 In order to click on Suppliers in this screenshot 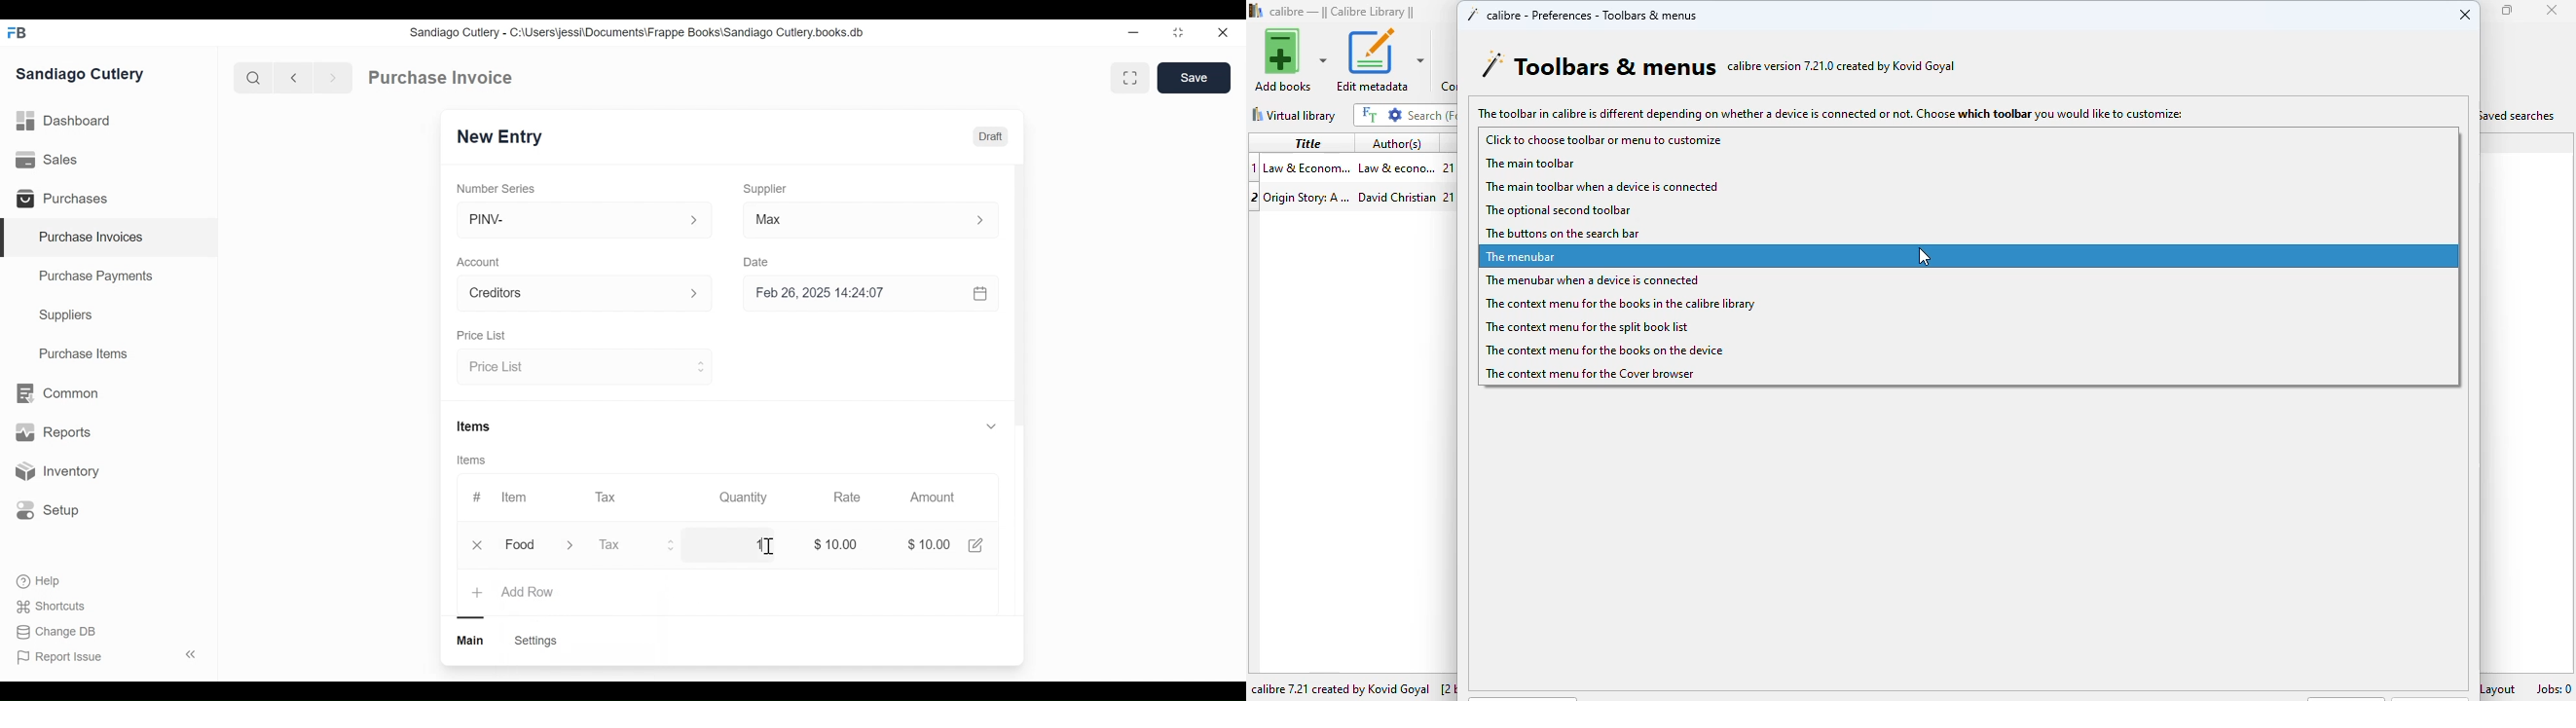, I will do `click(66, 315)`.